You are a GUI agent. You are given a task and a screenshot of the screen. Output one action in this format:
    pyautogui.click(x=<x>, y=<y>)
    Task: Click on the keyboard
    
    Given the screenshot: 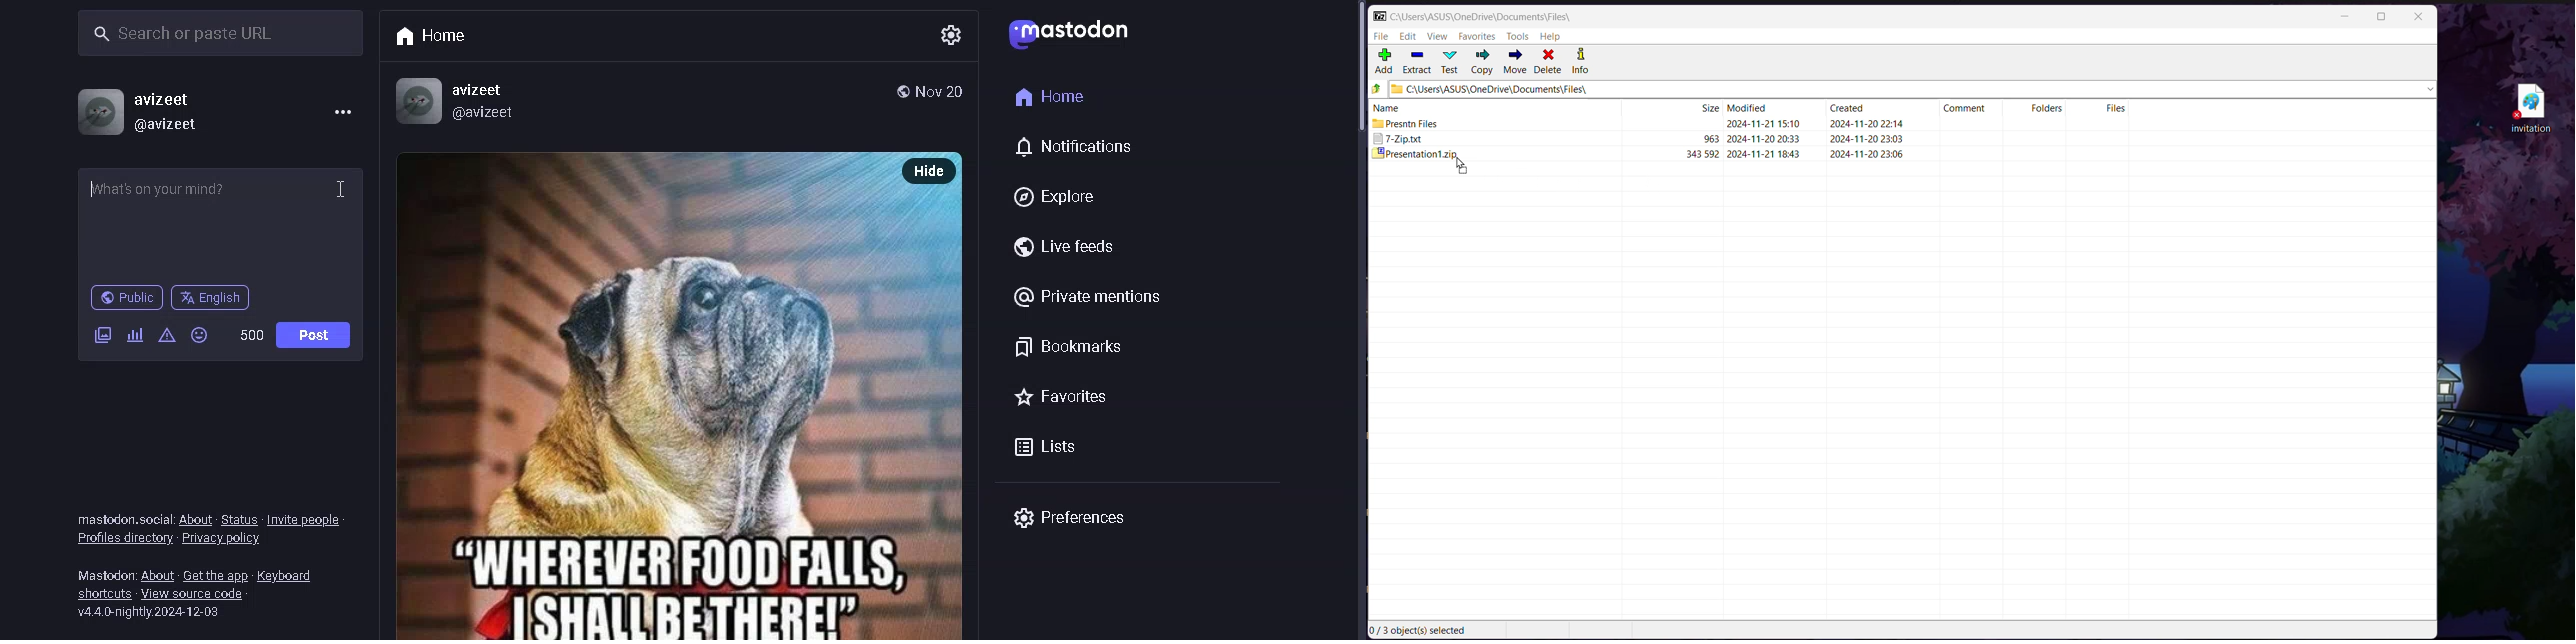 What is the action you would take?
    pyautogui.click(x=291, y=576)
    